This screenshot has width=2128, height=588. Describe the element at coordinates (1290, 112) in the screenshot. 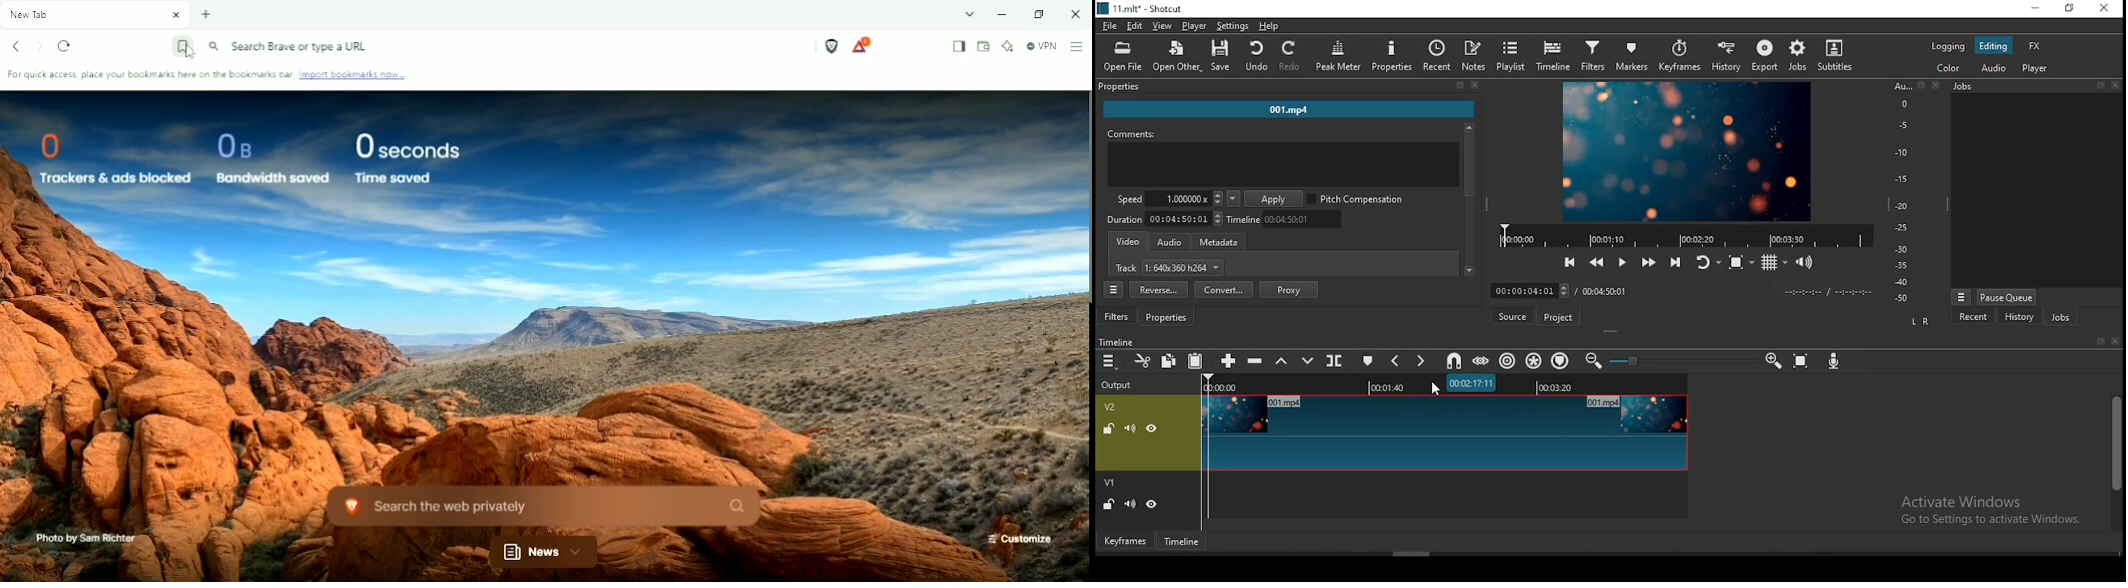

I see `001.MP4` at that location.